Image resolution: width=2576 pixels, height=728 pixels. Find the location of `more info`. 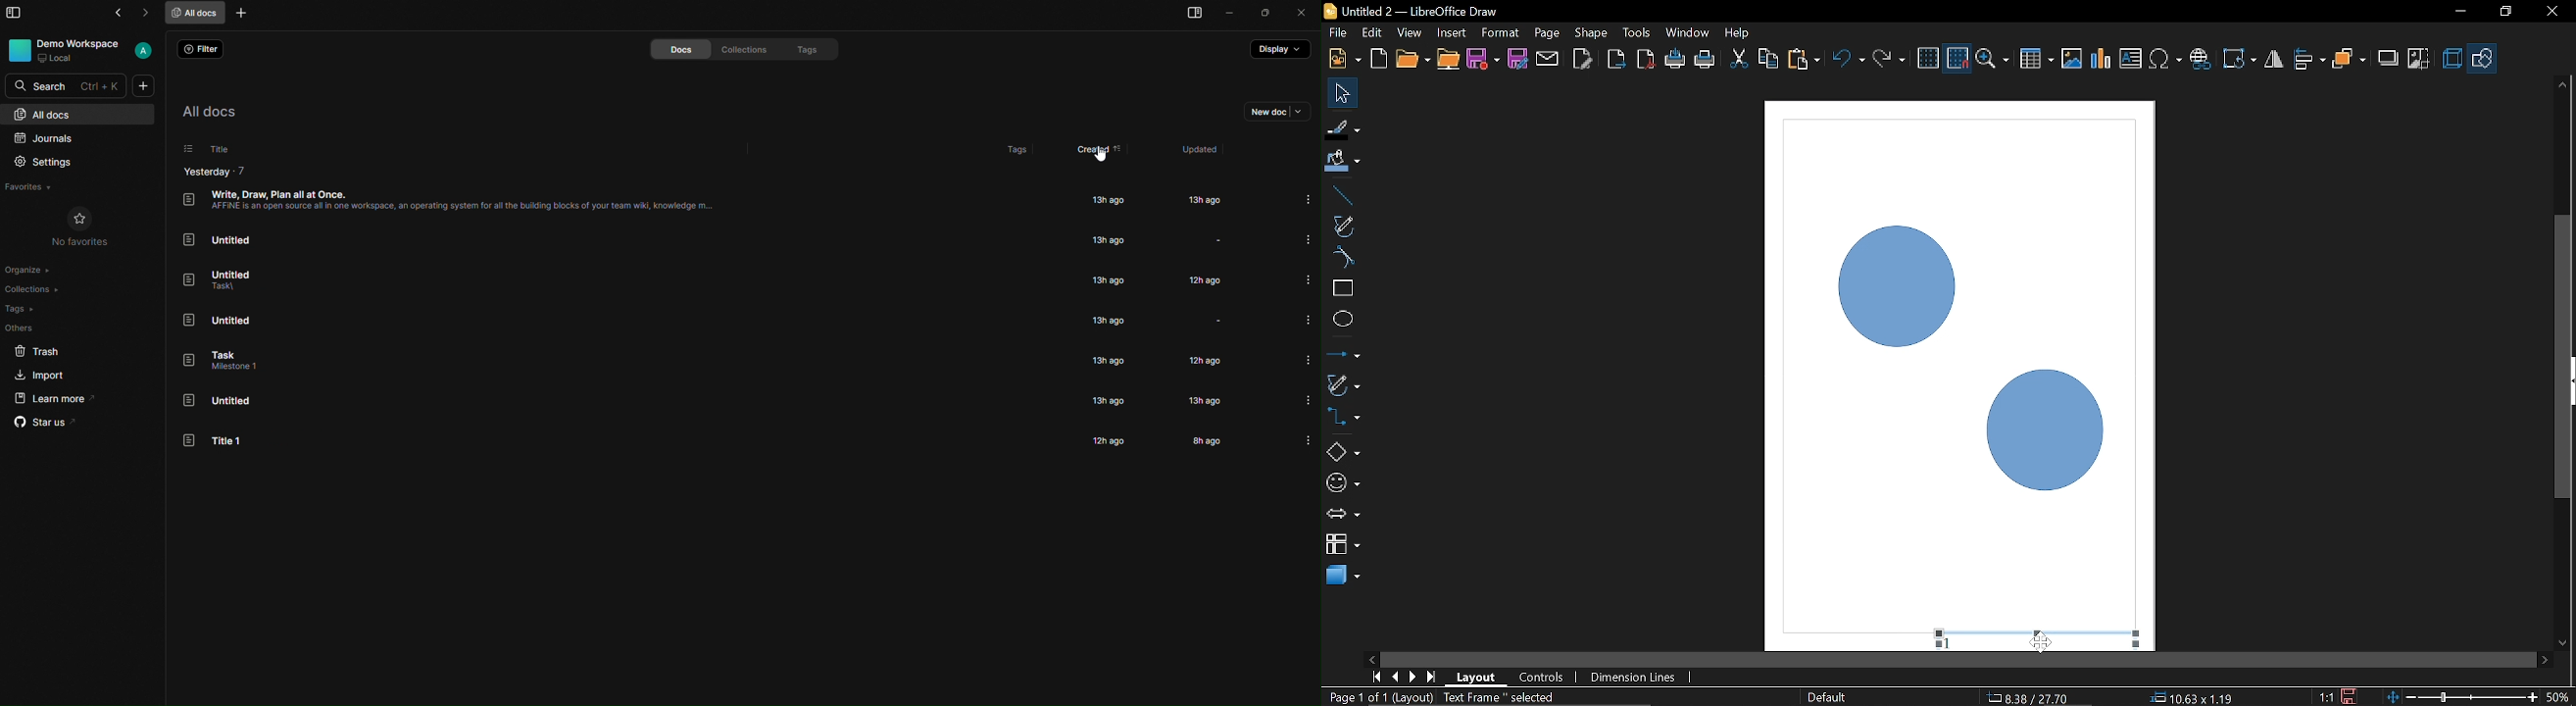

more info is located at coordinates (1307, 399).